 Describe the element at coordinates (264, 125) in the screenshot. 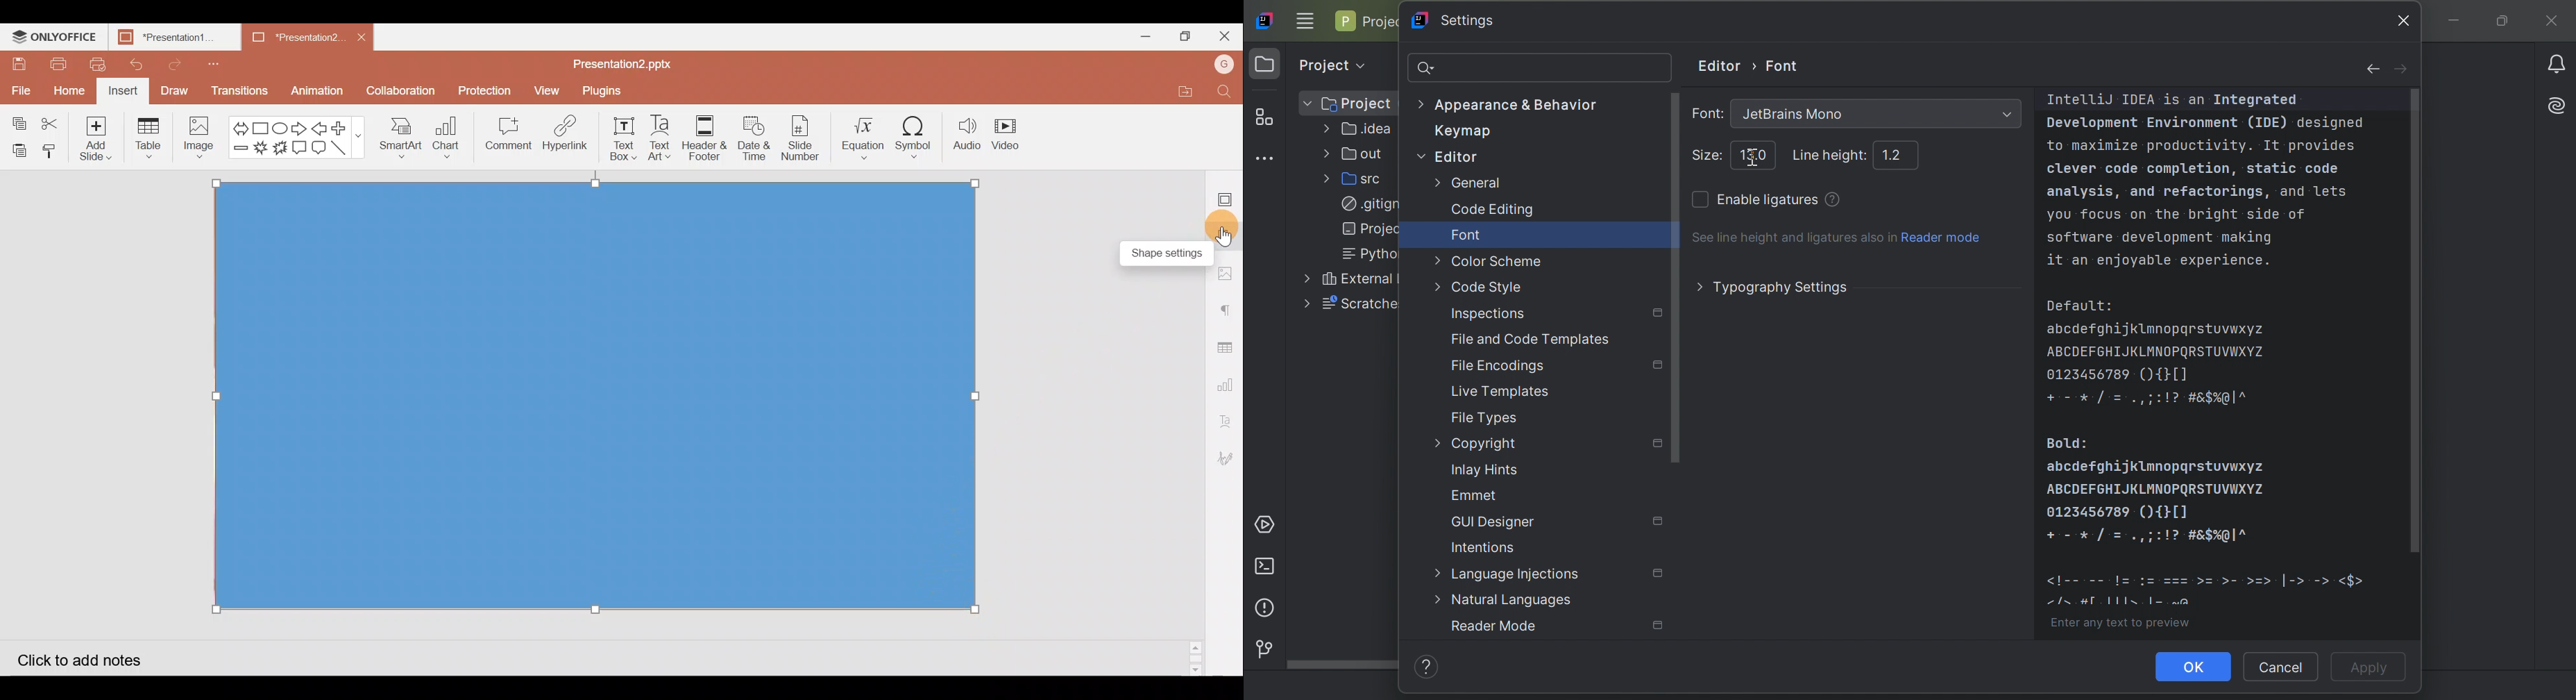

I see `Rectangle` at that location.